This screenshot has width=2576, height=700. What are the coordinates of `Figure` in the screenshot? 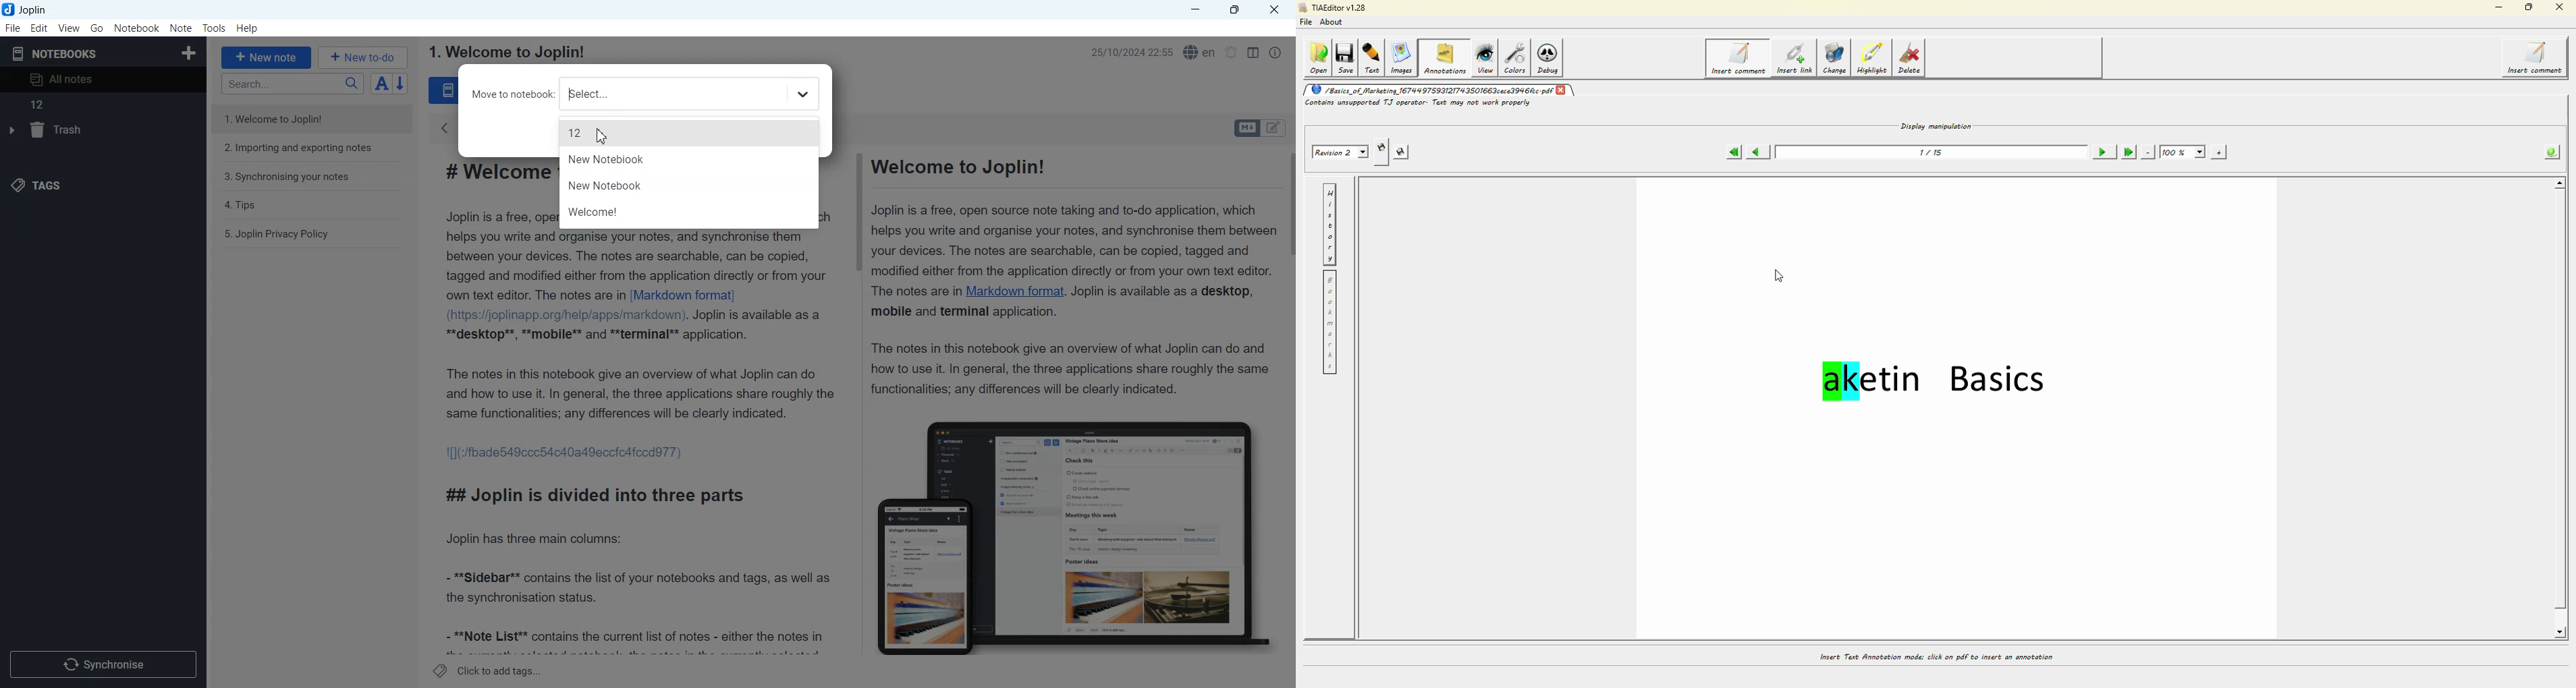 It's located at (1066, 531).